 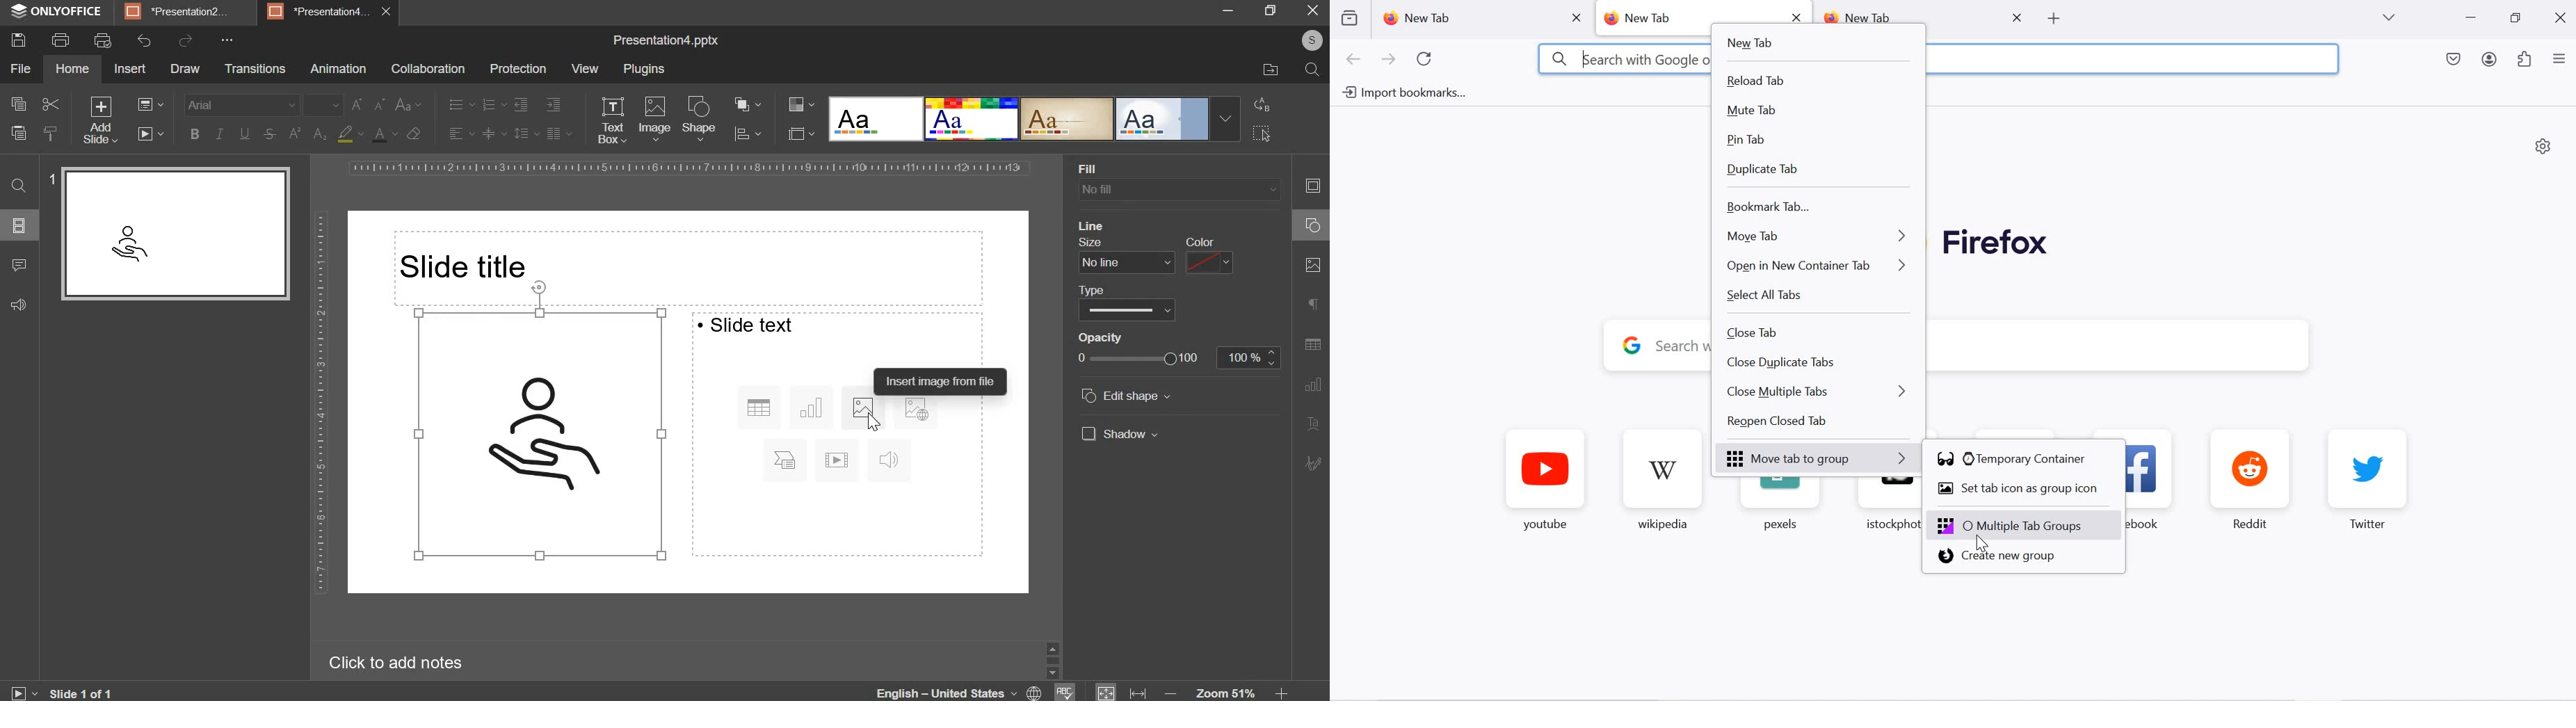 What do you see at coordinates (1159, 394) in the screenshot?
I see `show slide number` at bounding box center [1159, 394].